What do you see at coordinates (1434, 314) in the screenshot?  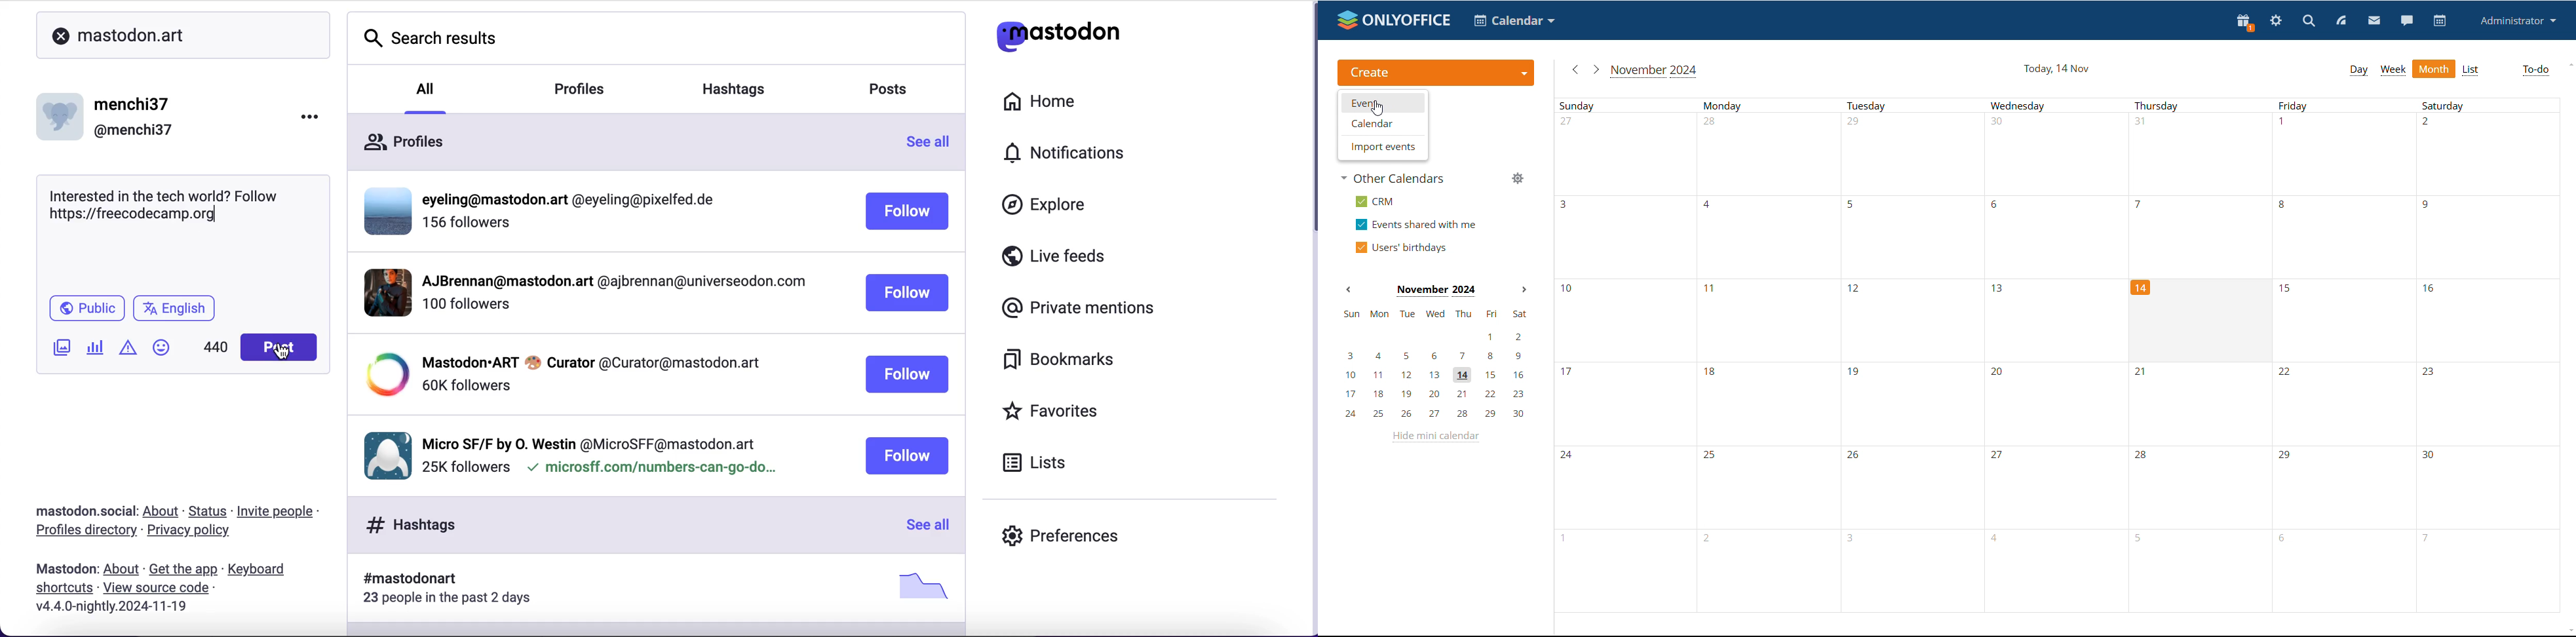 I see `sun, mon, tue, wed, thu, fri, sat` at bounding box center [1434, 314].